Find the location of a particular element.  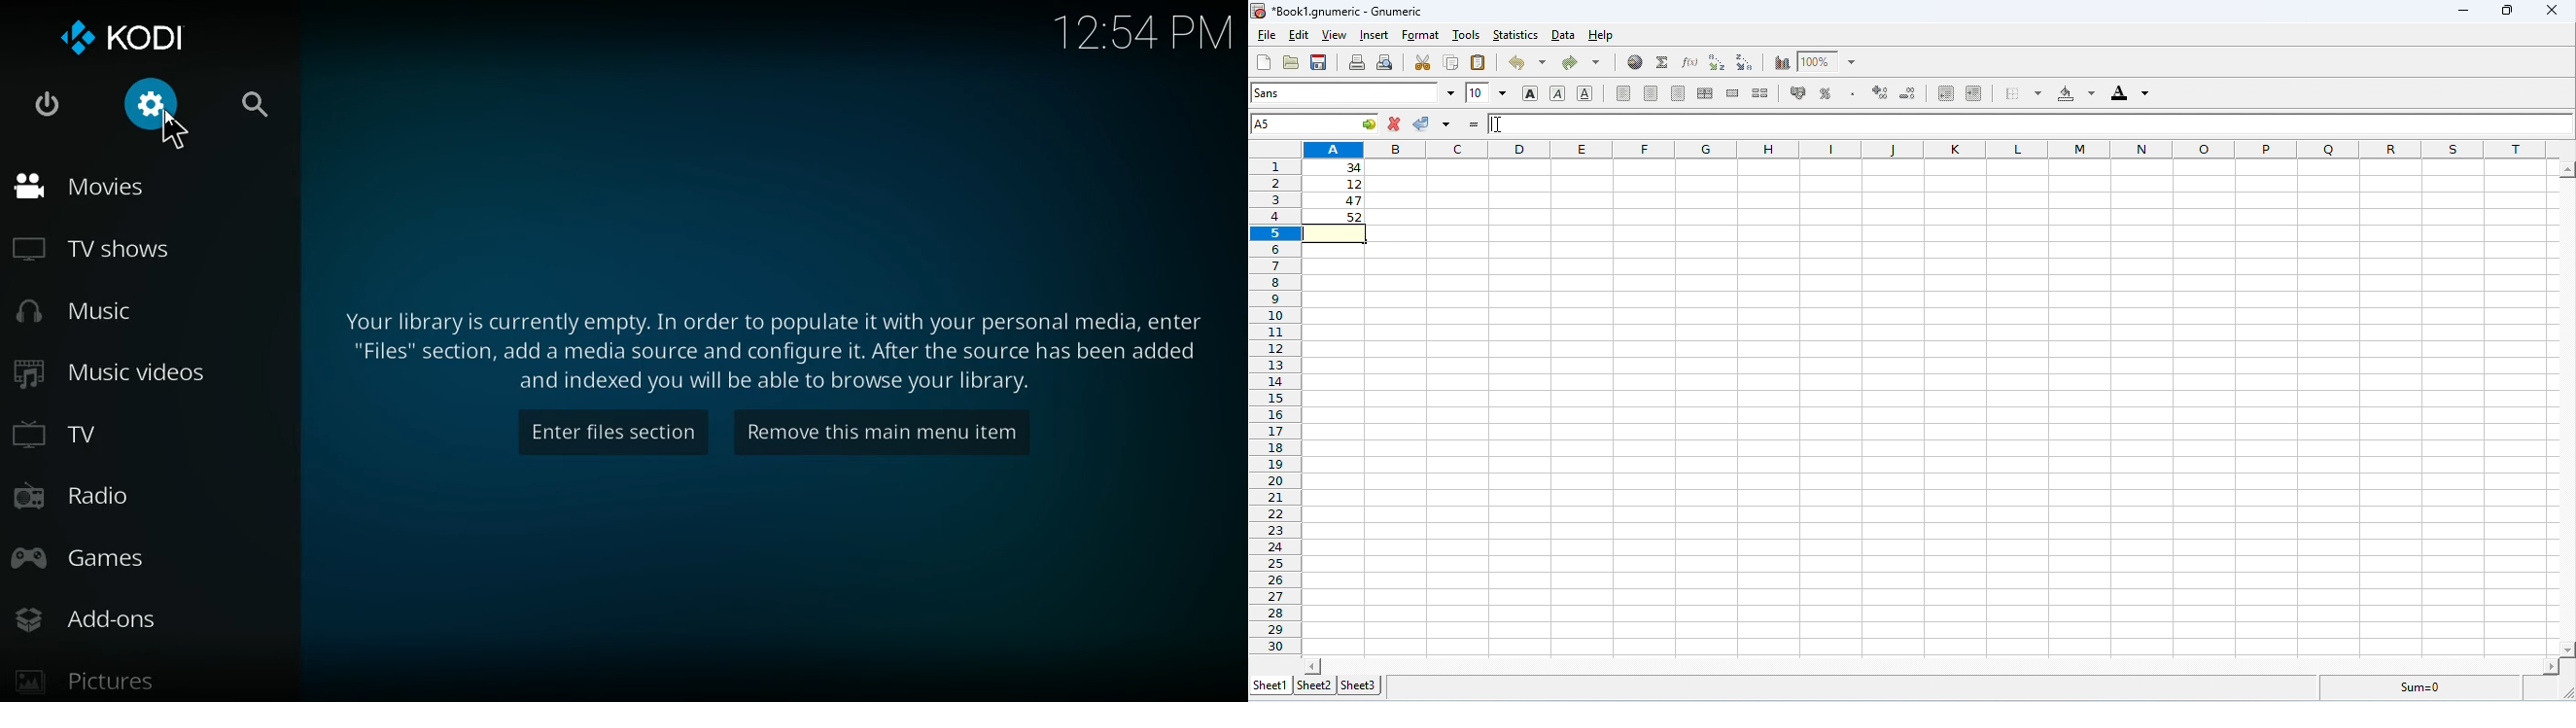

align center is located at coordinates (1651, 93).